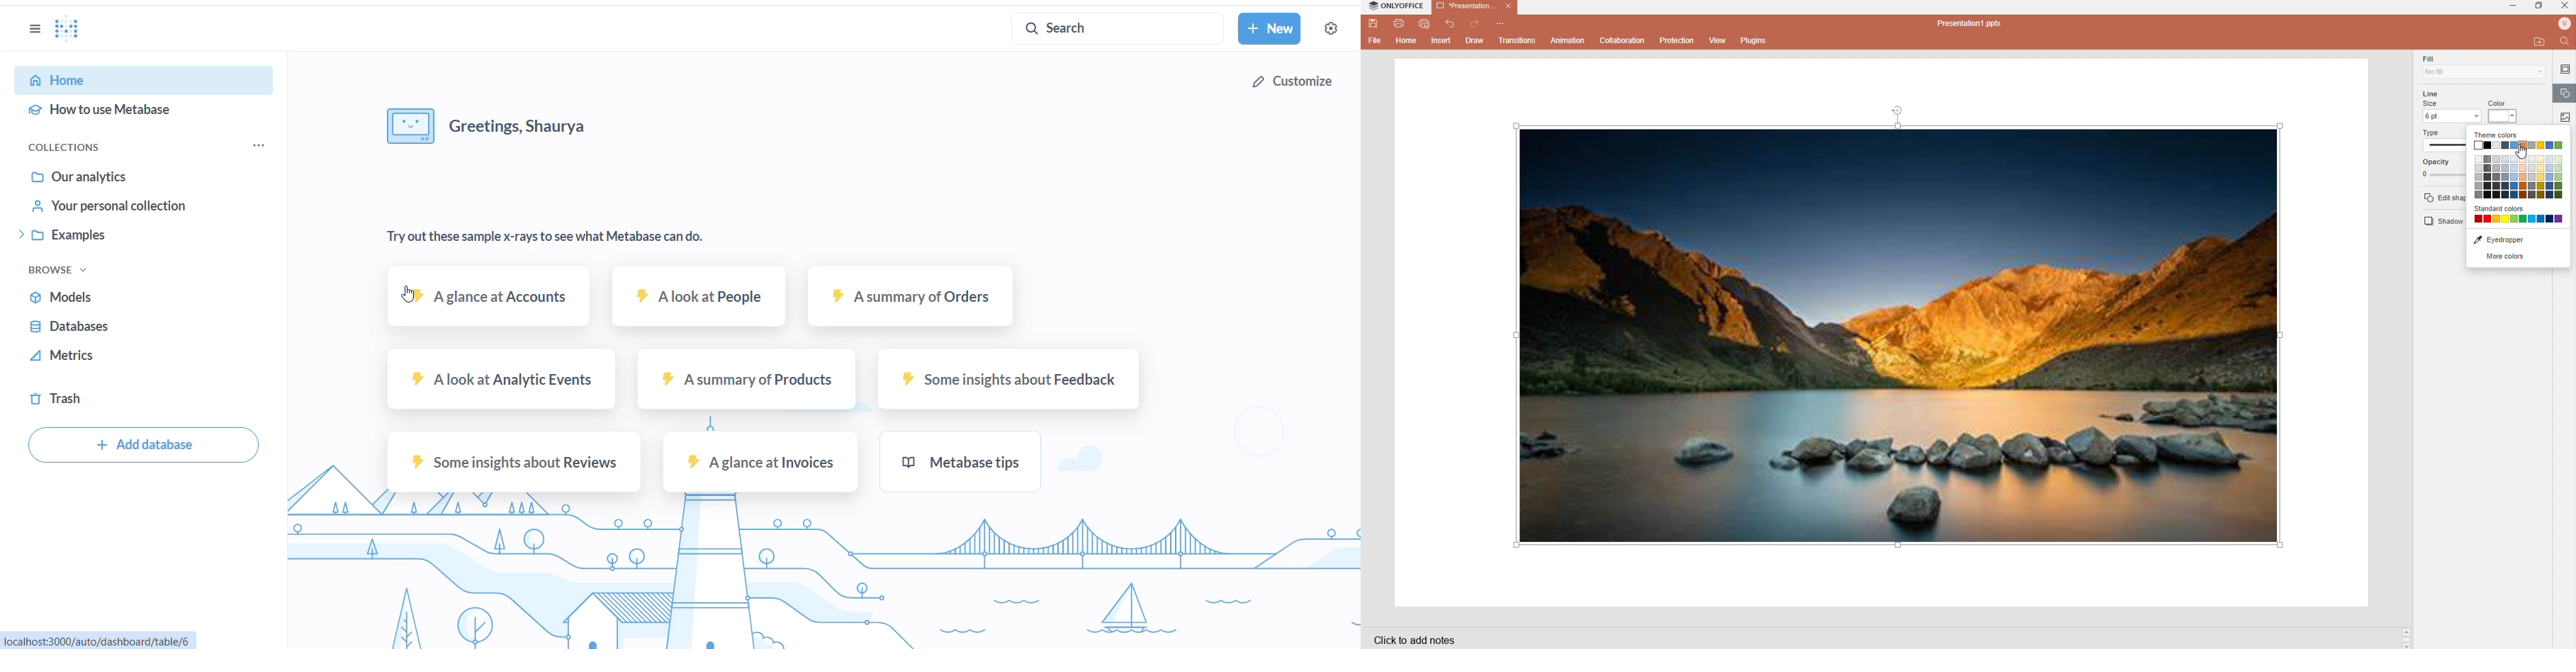 This screenshot has width=2576, height=672. What do you see at coordinates (1720, 41) in the screenshot?
I see `View` at bounding box center [1720, 41].